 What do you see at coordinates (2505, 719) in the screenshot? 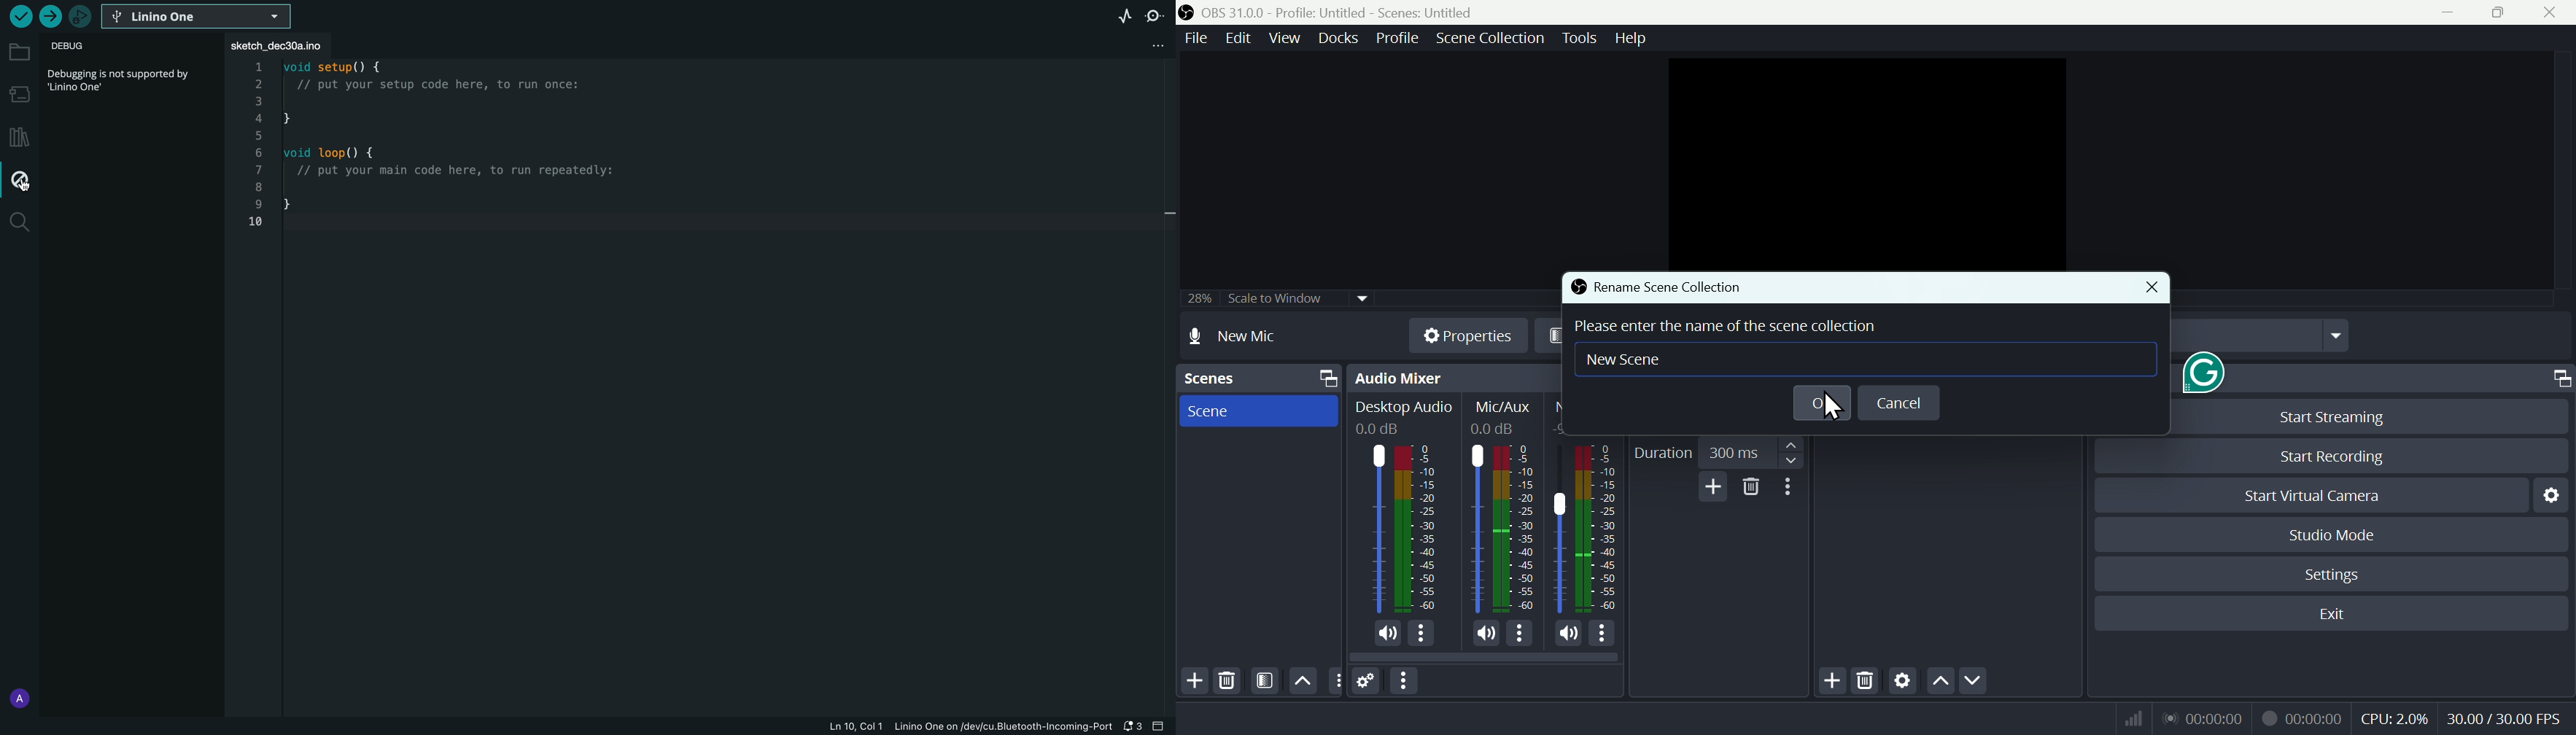
I see `Frame Per Second` at bounding box center [2505, 719].